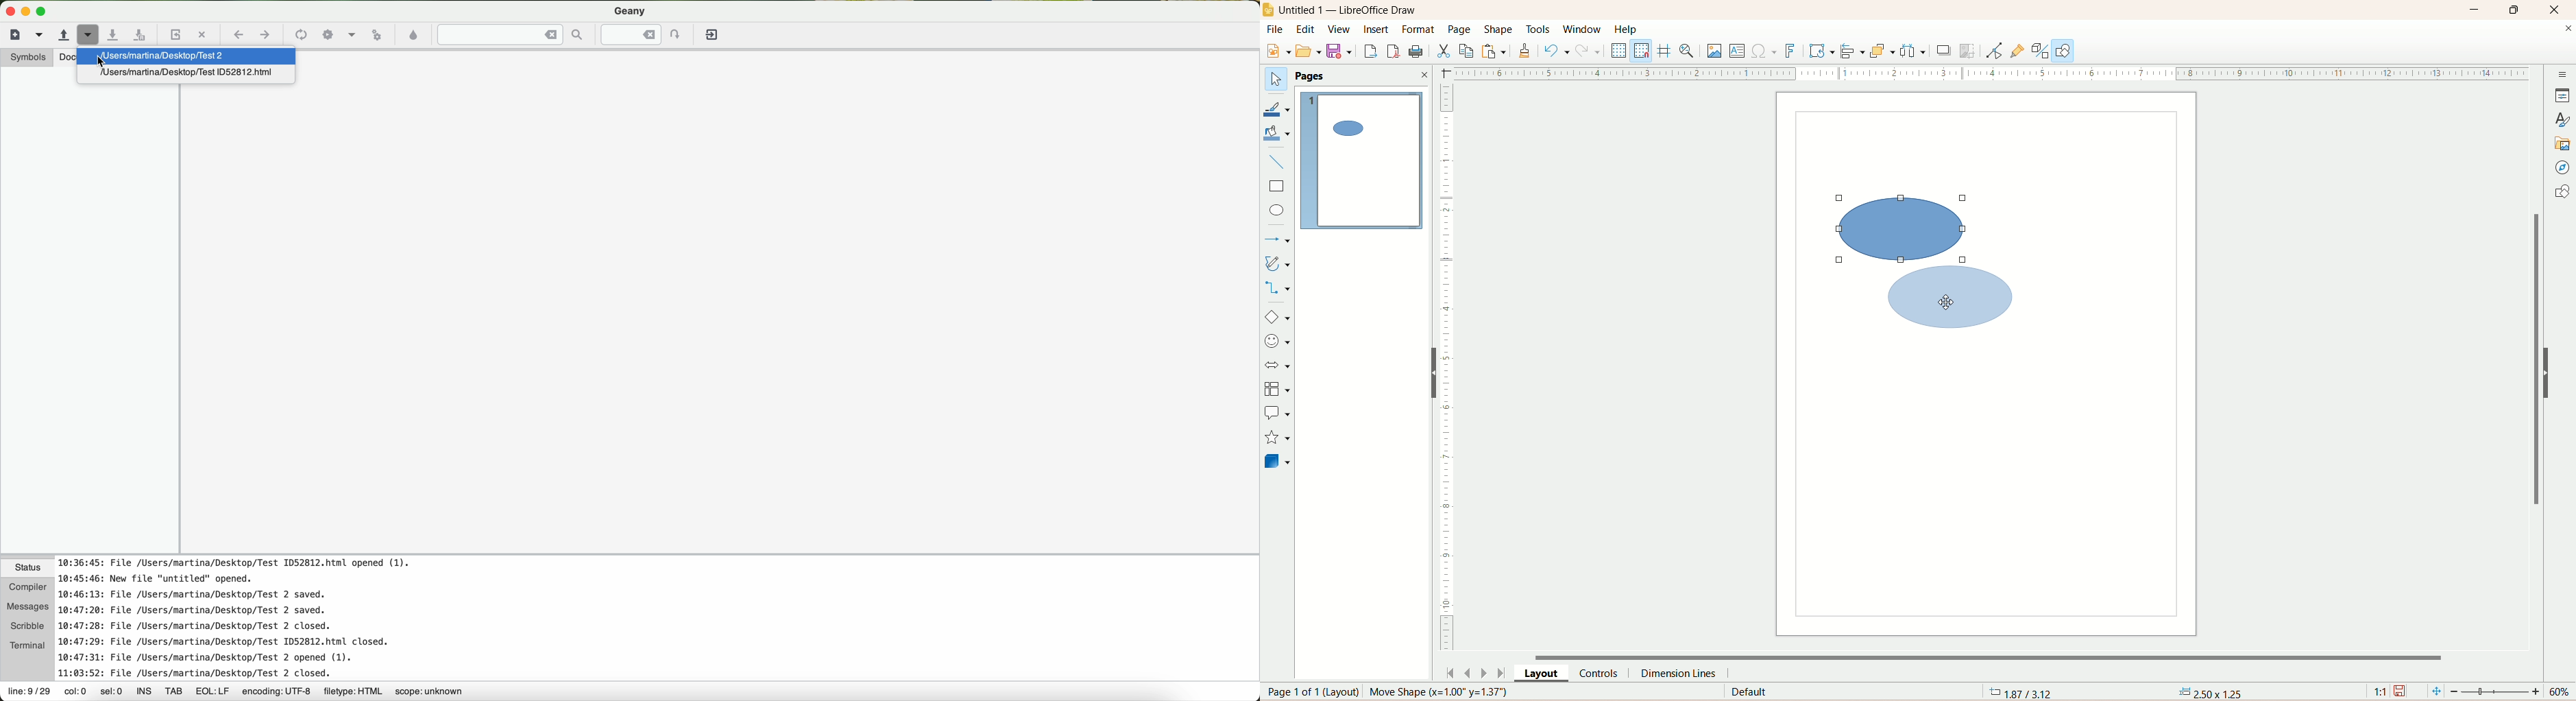 This screenshot has width=2576, height=728. I want to click on , so click(1714, 51).